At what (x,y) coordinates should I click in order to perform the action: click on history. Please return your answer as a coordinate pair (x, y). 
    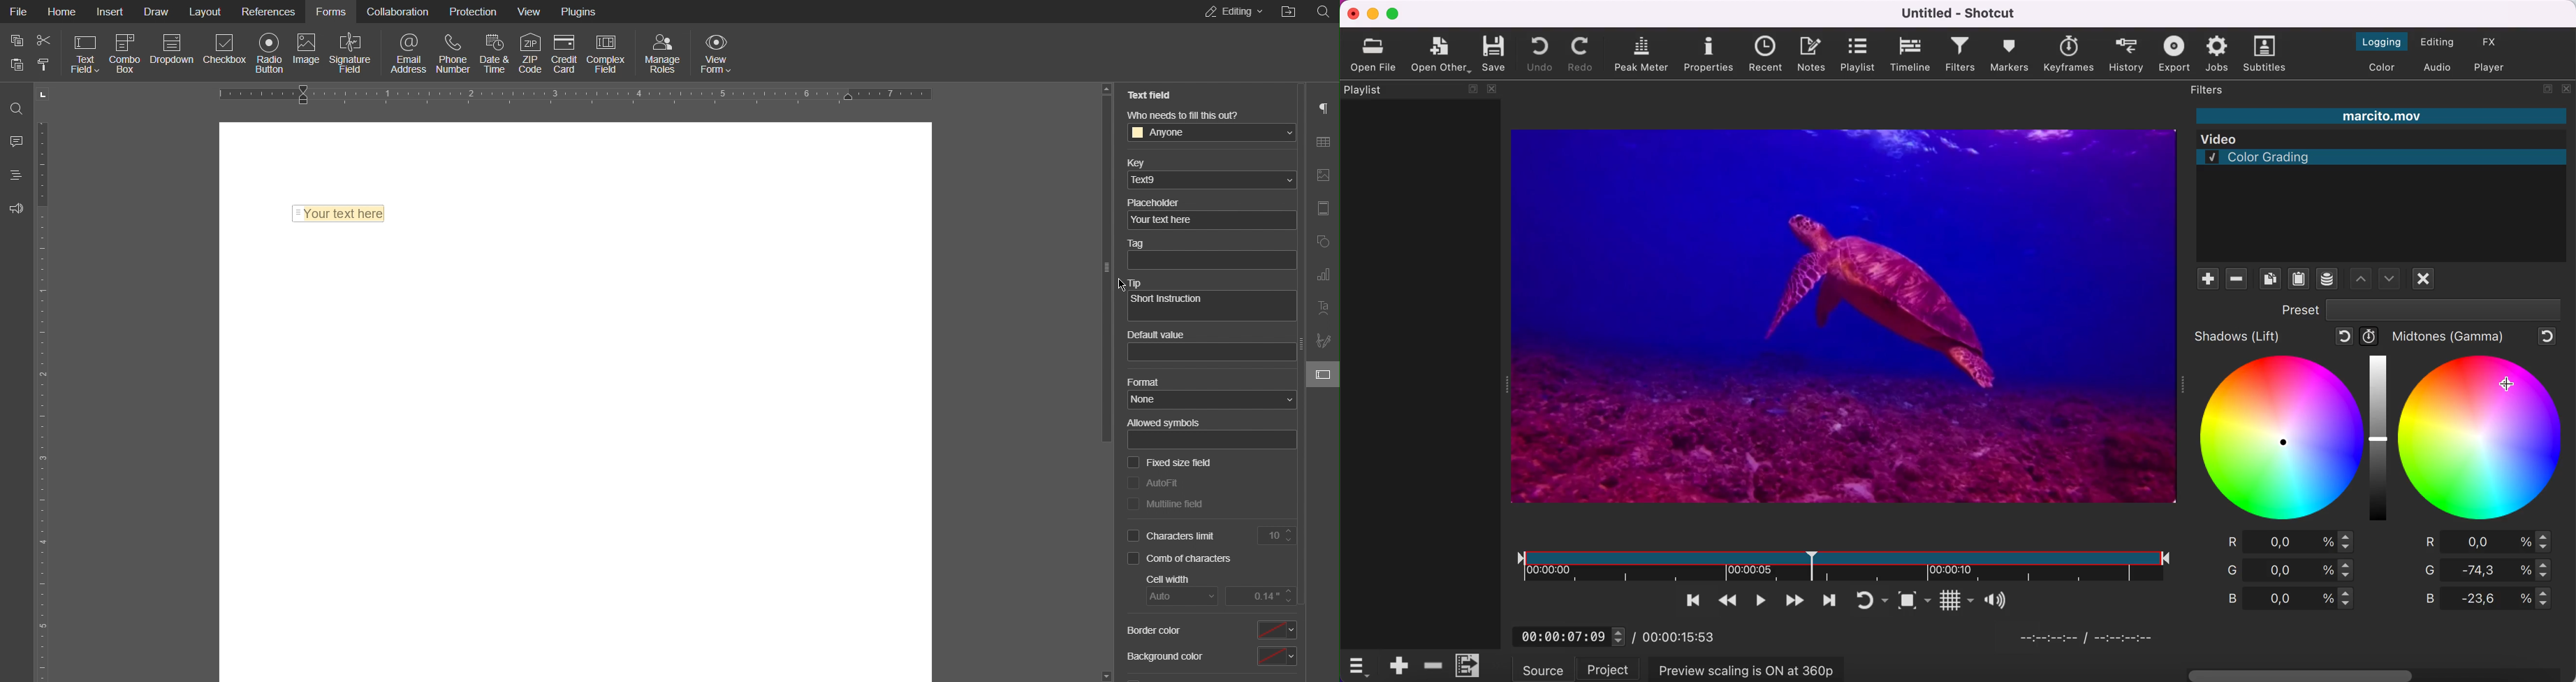
    Looking at the image, I should click on (2128, 54).